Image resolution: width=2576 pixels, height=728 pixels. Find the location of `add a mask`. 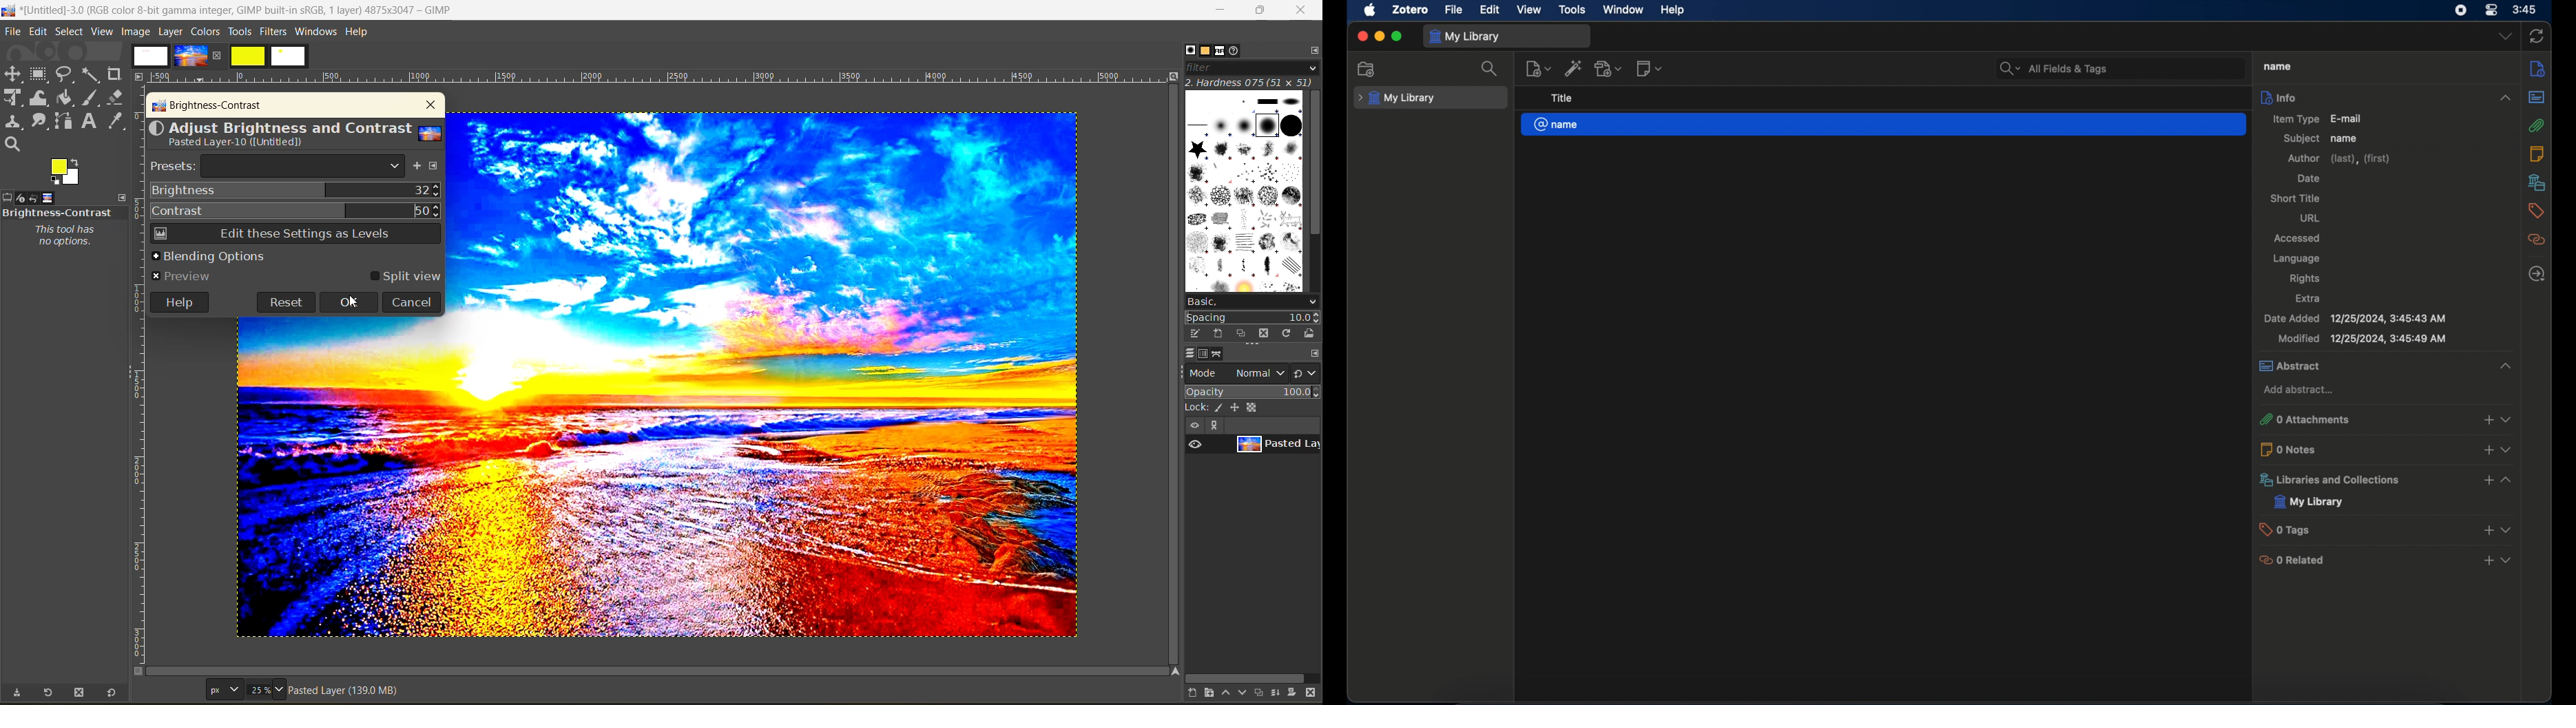

add a mask is located at coordinates (1296, 695).